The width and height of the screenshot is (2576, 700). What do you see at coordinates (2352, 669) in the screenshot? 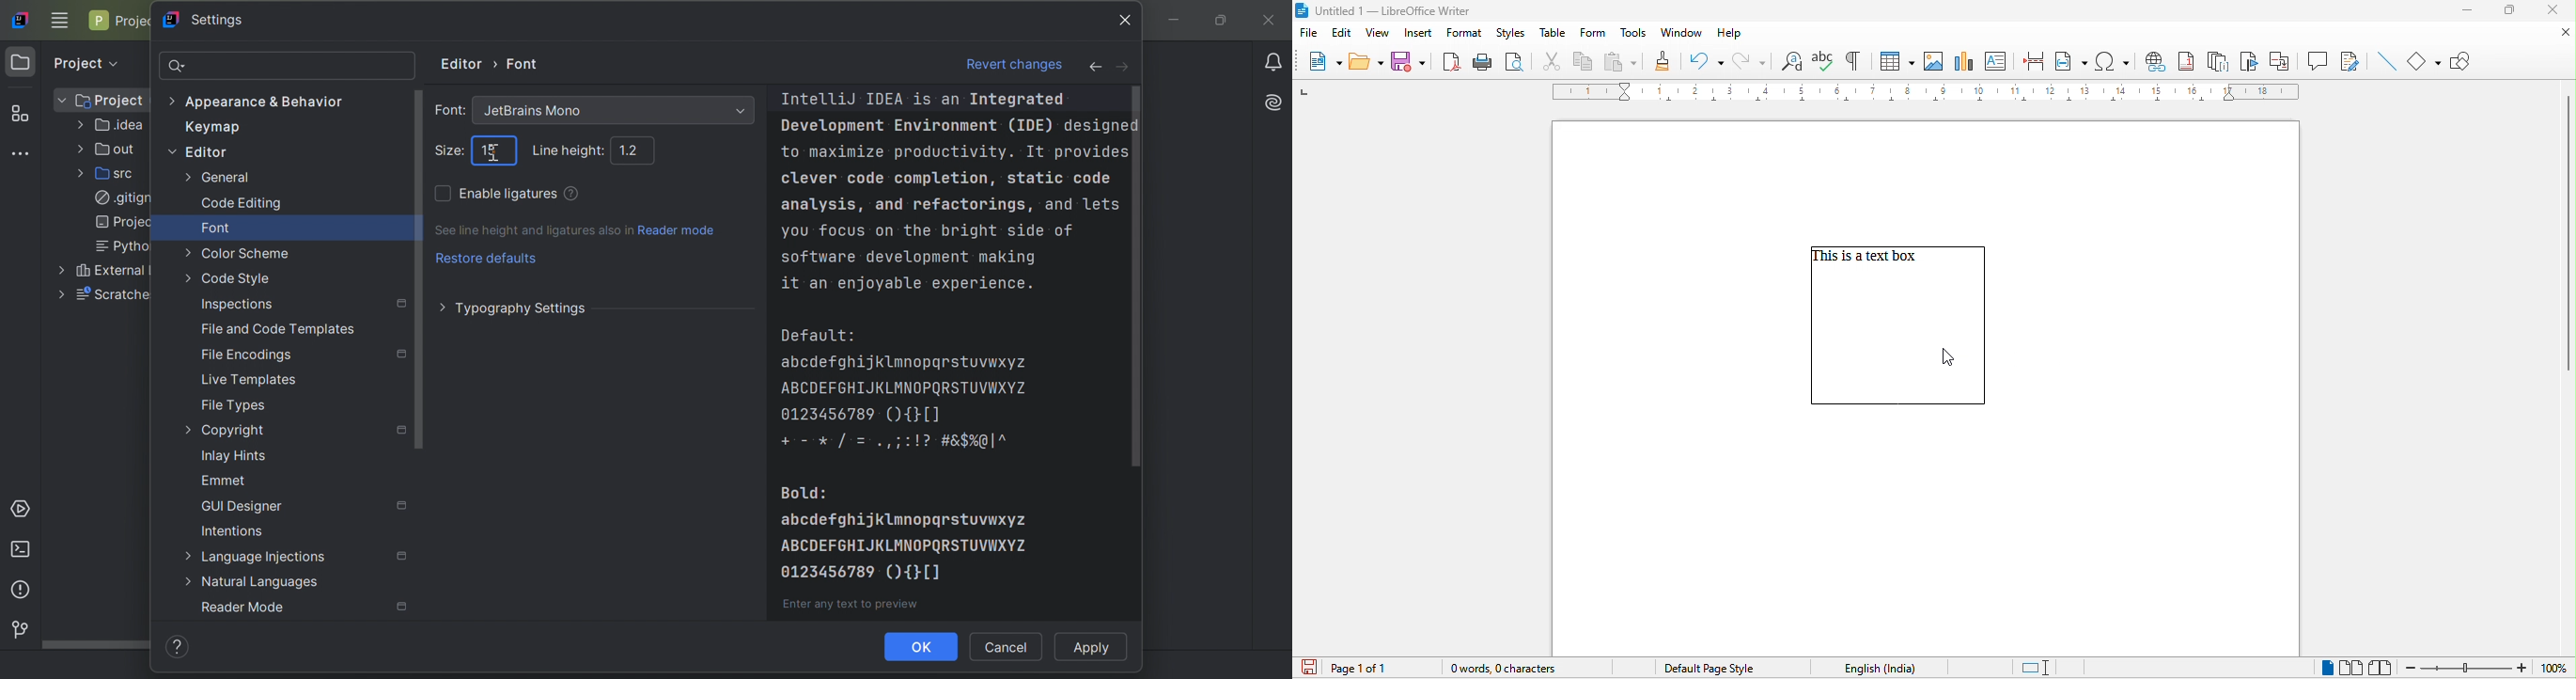
I see `multiple page view` at bounding box center [2352, 669].